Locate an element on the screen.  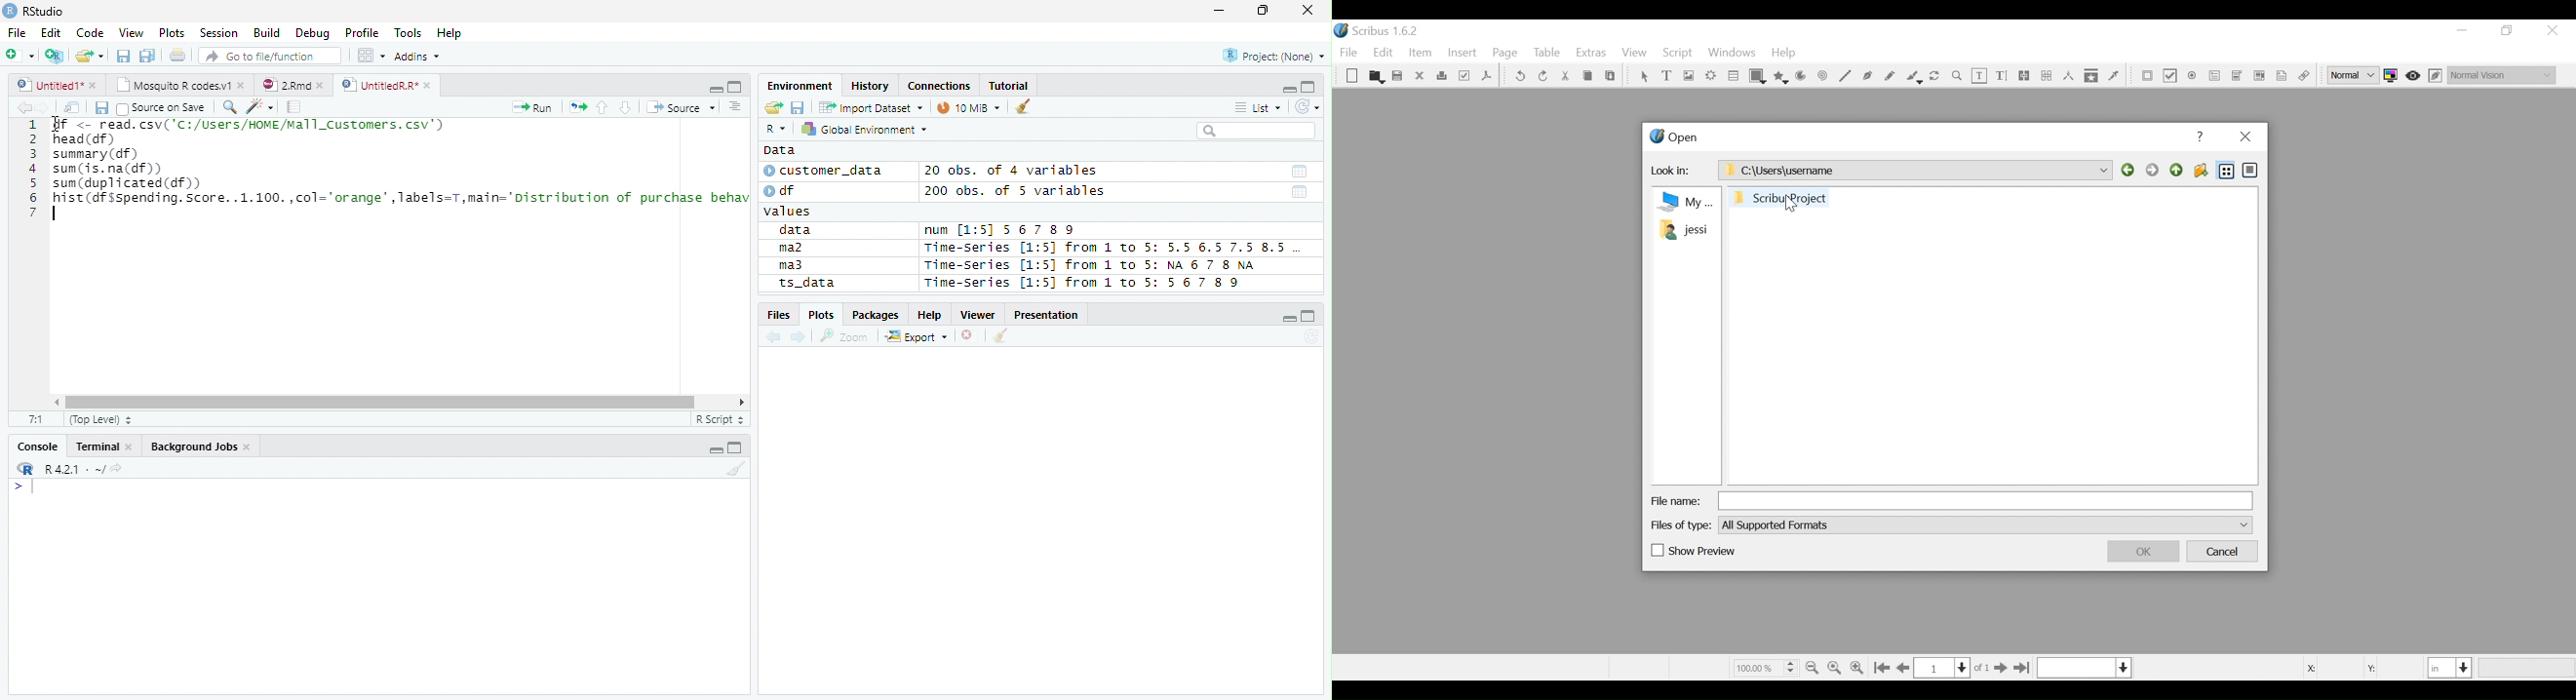
Cursor is located at coordinates (1794, 204).